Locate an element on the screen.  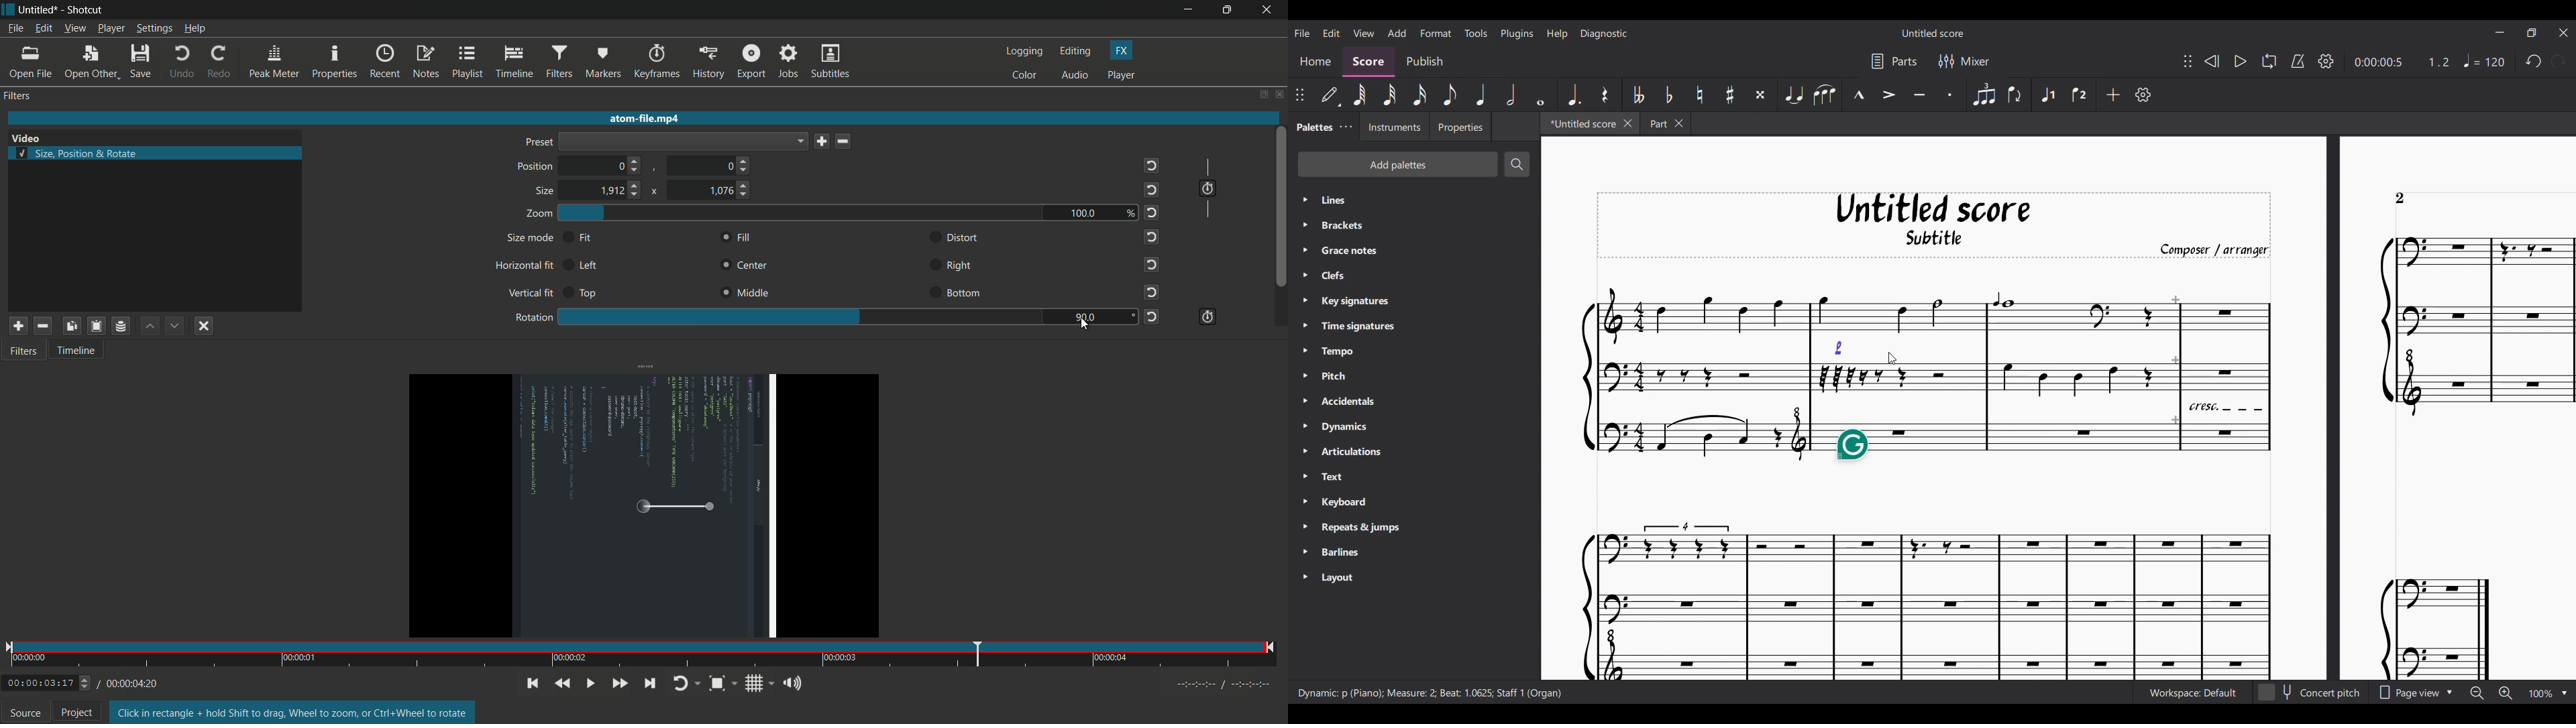
Playback setting is located at coordinates (2326, 61).